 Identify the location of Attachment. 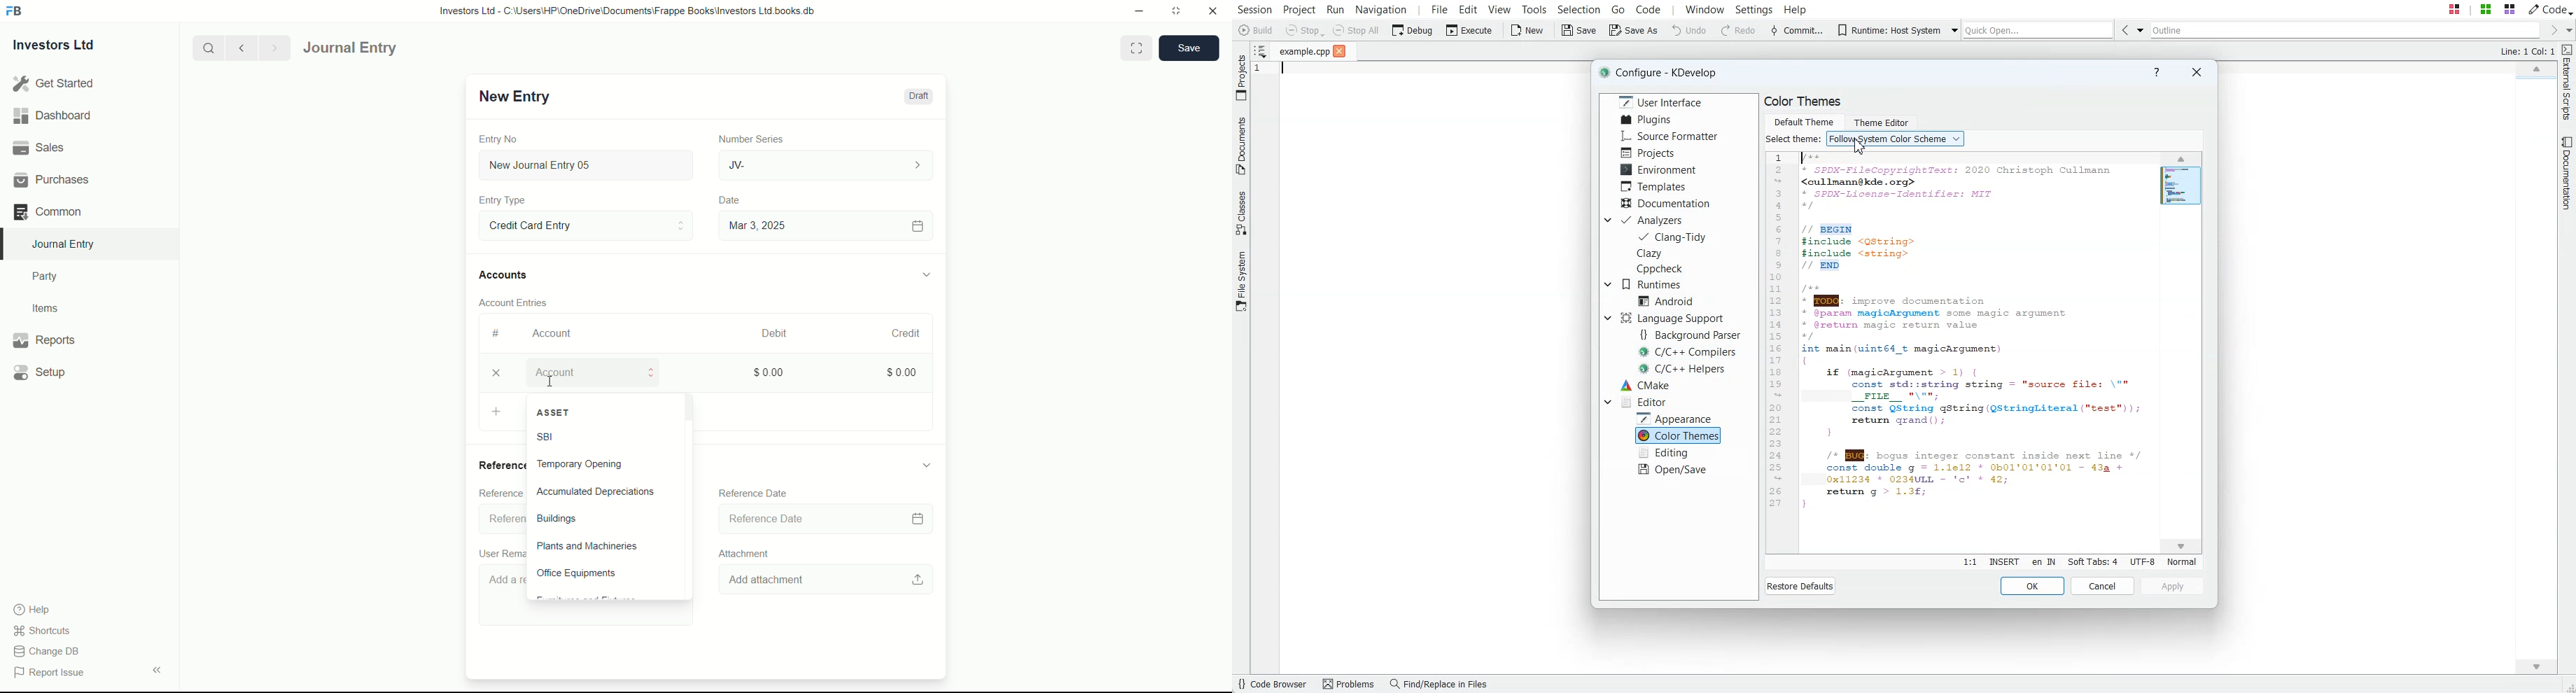
(740, 552).